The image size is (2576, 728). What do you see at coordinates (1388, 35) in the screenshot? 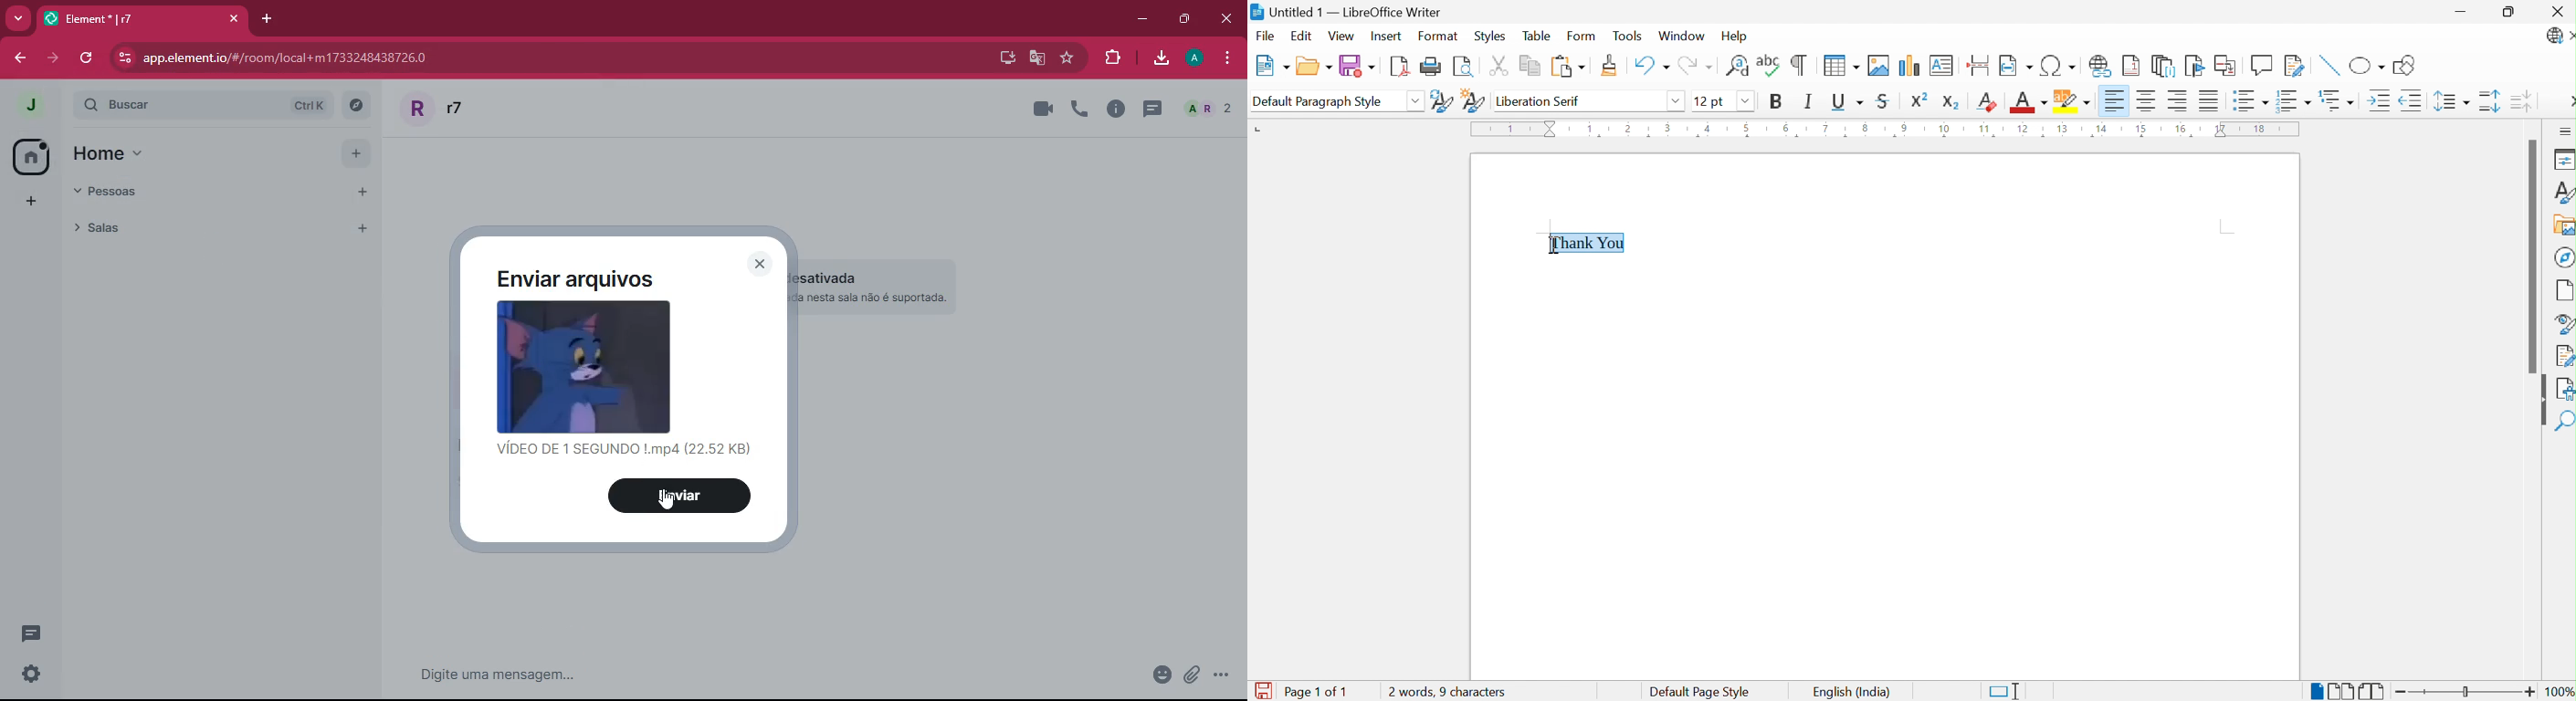
I see `Insert` at bounding box center [1388, 35].